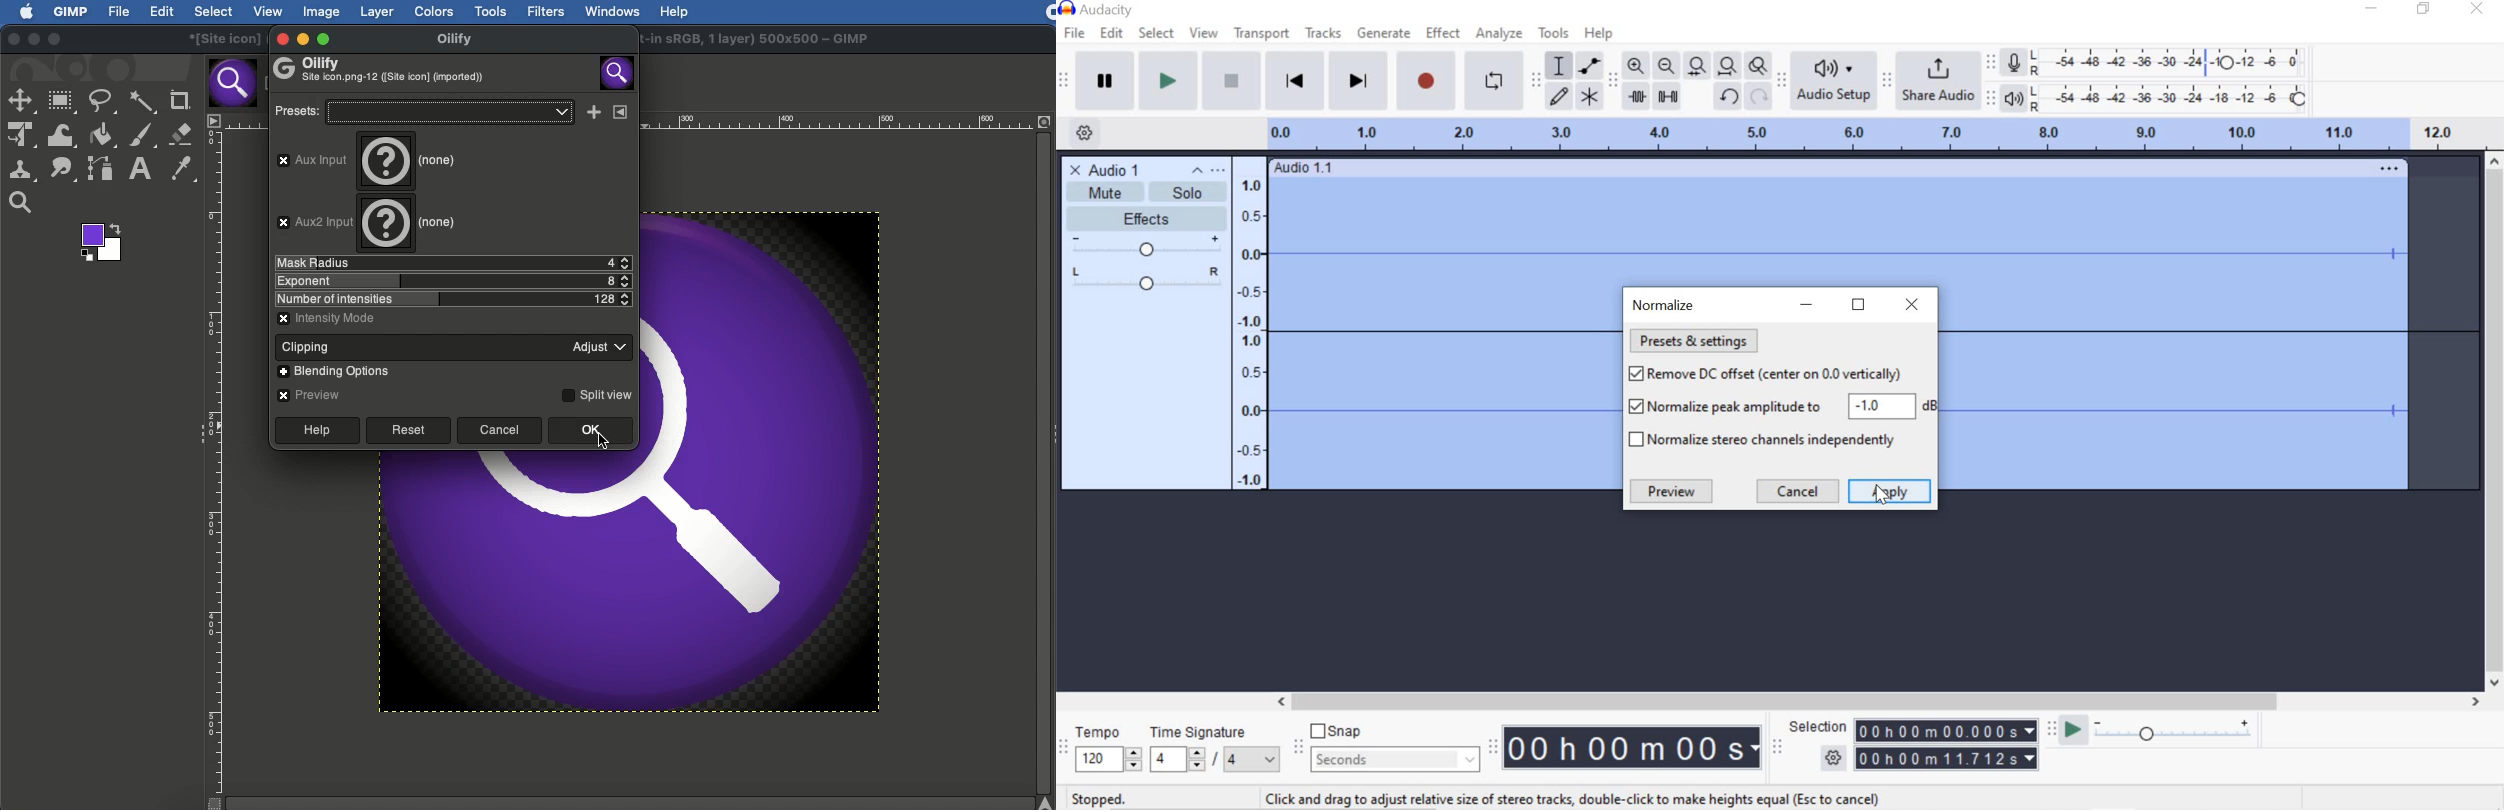  I want to click on Remove DC OFFSET, so click(1780, 373).